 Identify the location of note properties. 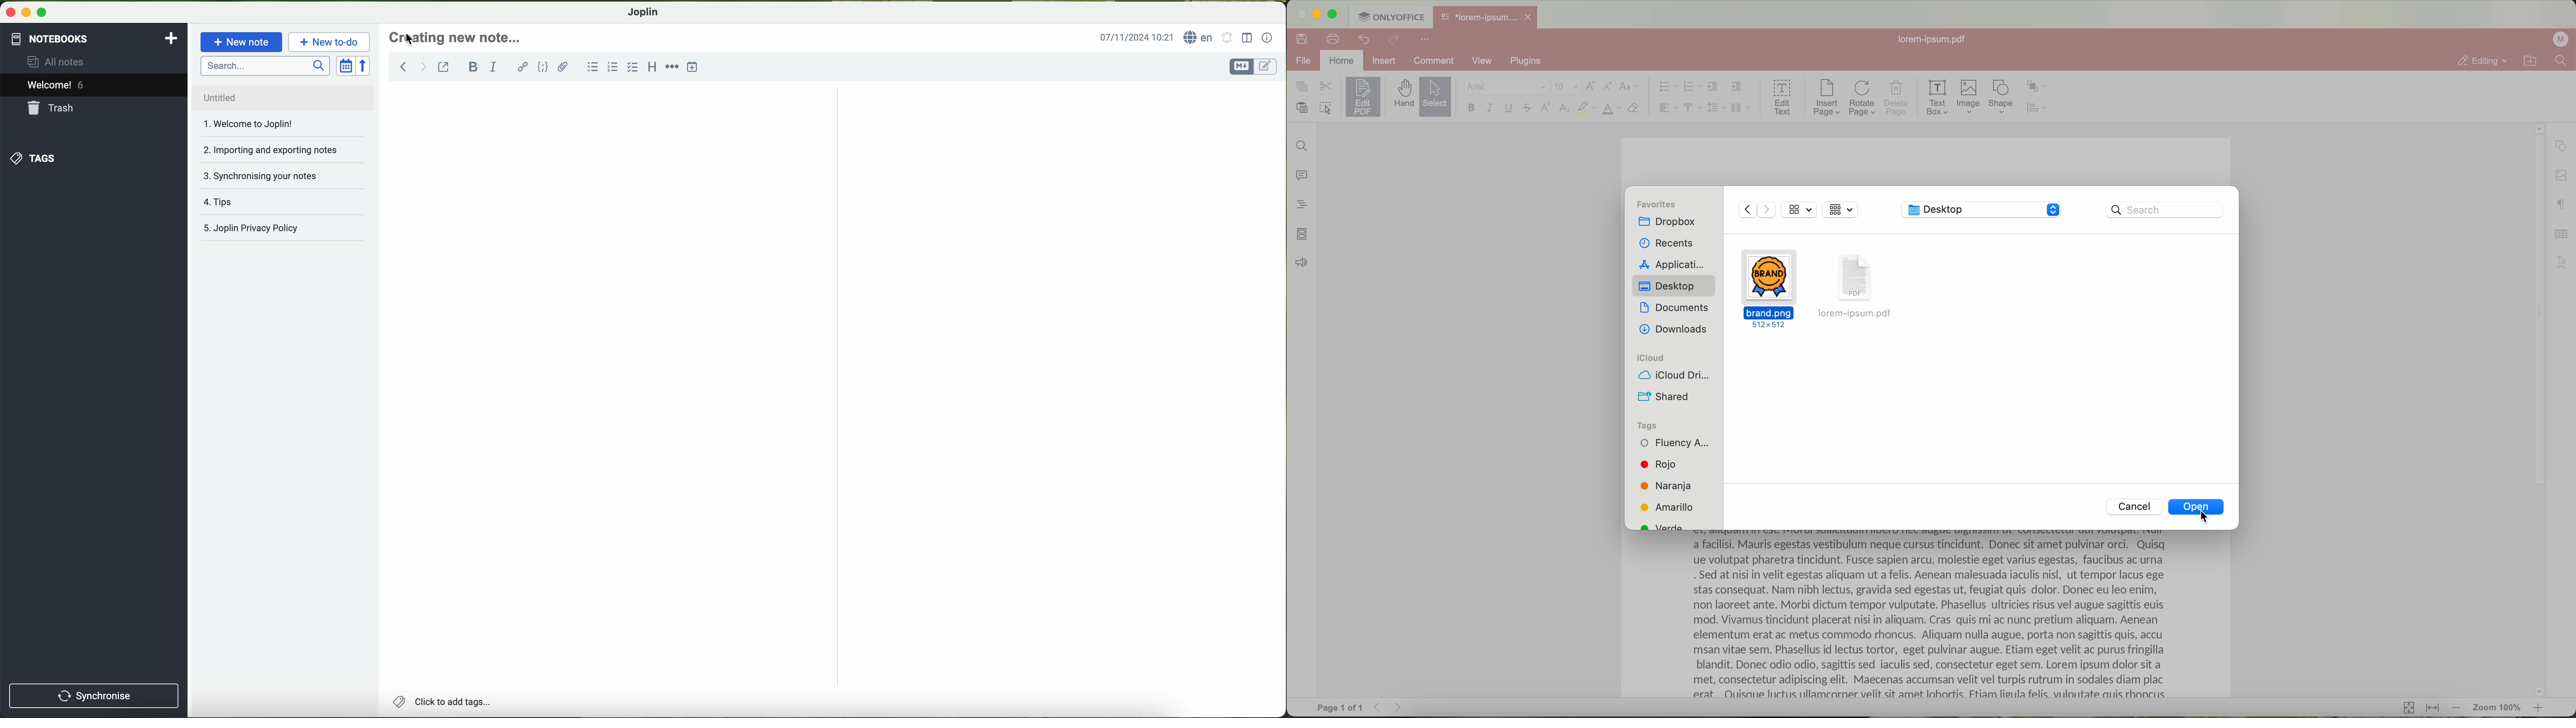
(1268, 39).